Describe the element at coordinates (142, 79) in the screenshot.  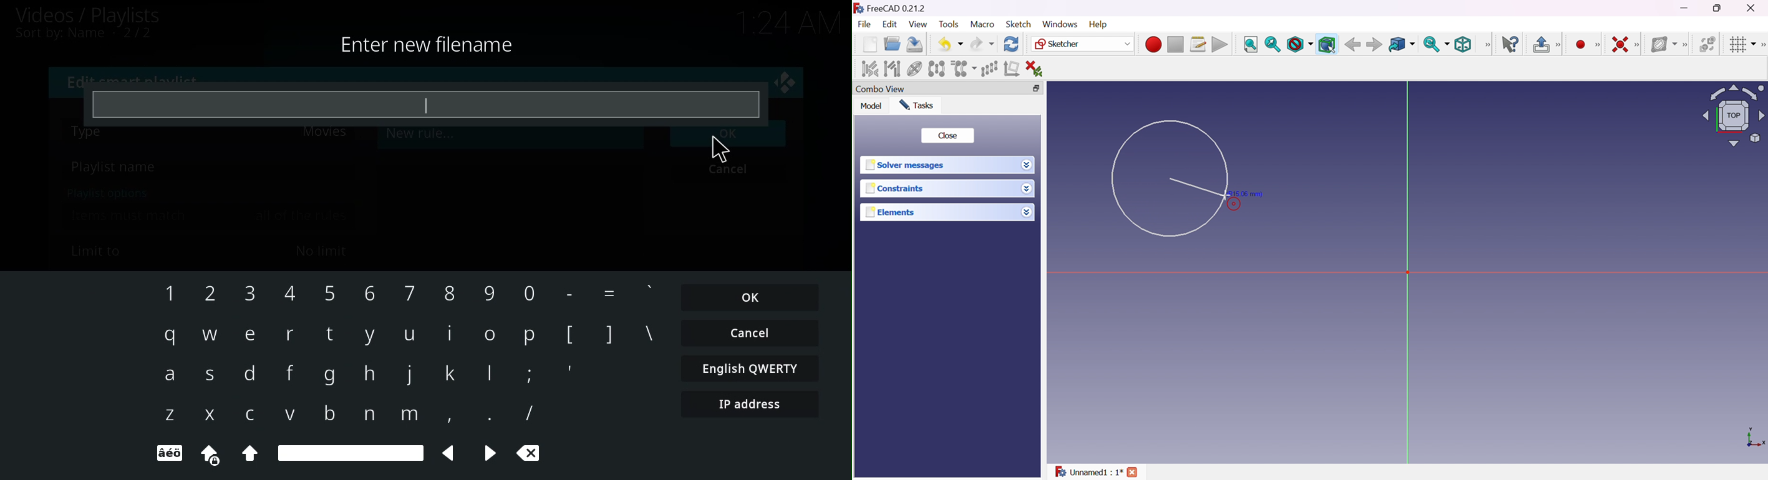
I see `edit smart playlist` at that location.